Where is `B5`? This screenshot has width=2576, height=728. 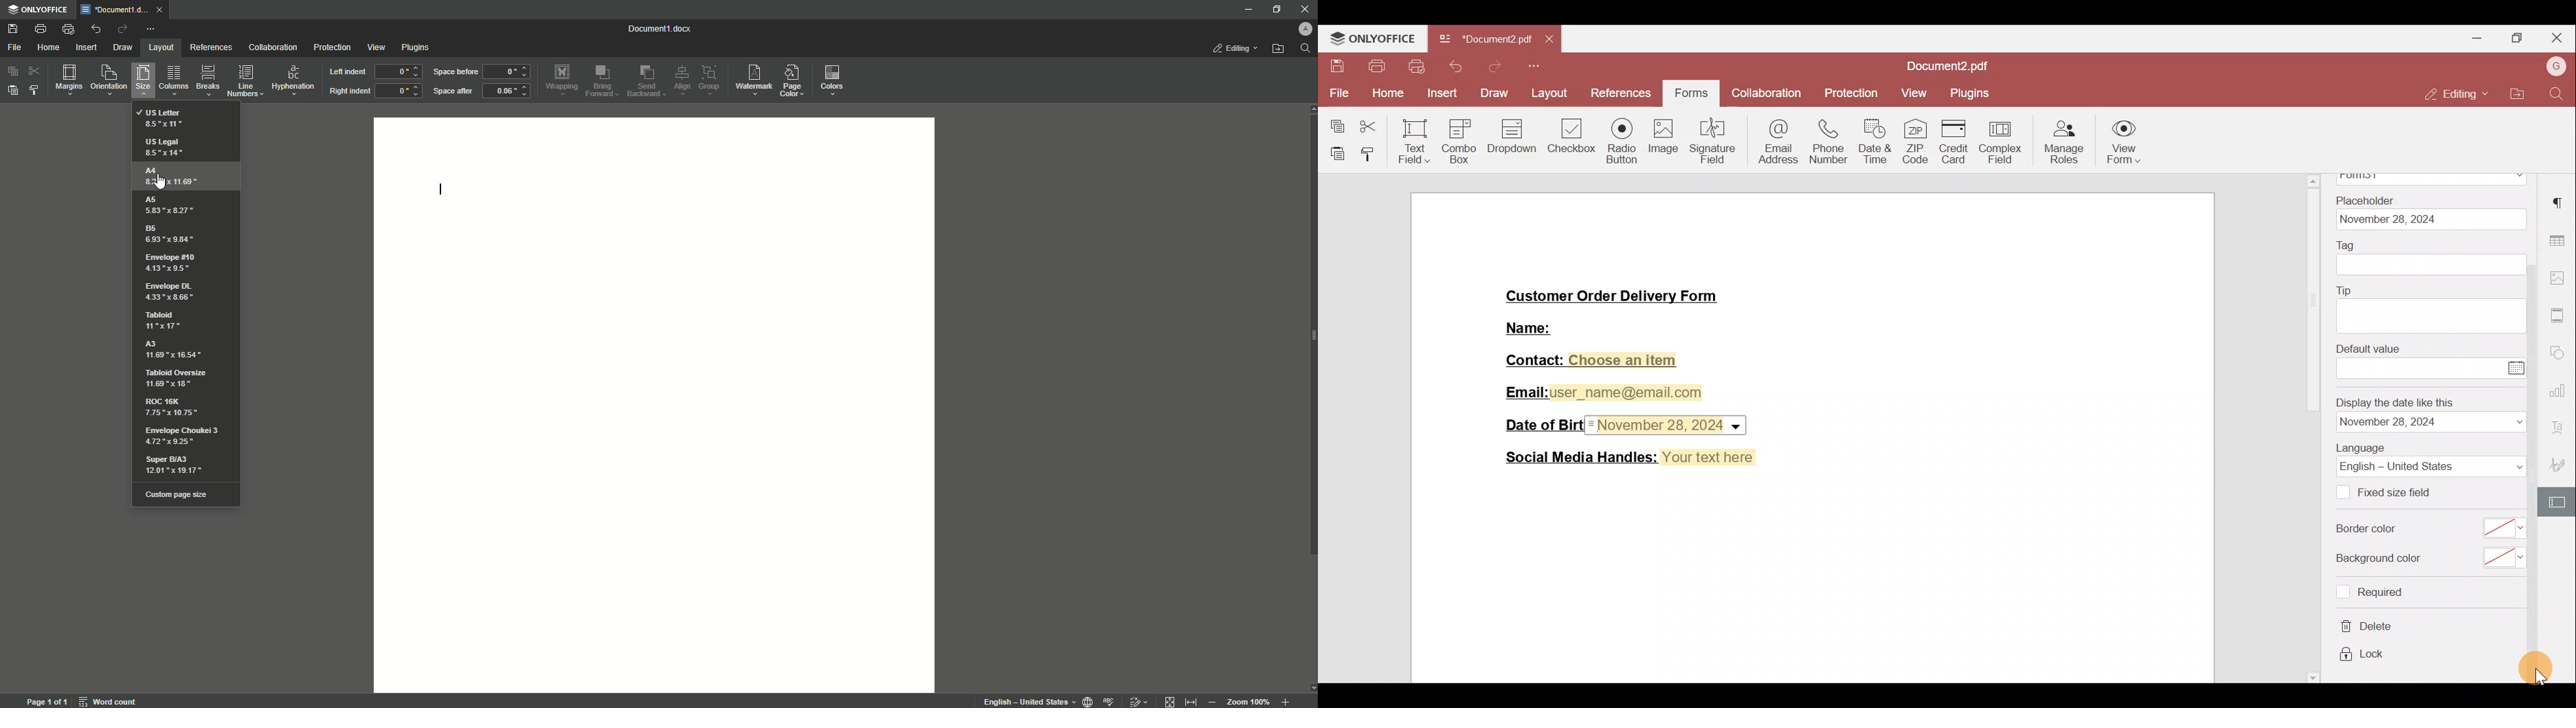 B5 is located at coordinates (171, 233).